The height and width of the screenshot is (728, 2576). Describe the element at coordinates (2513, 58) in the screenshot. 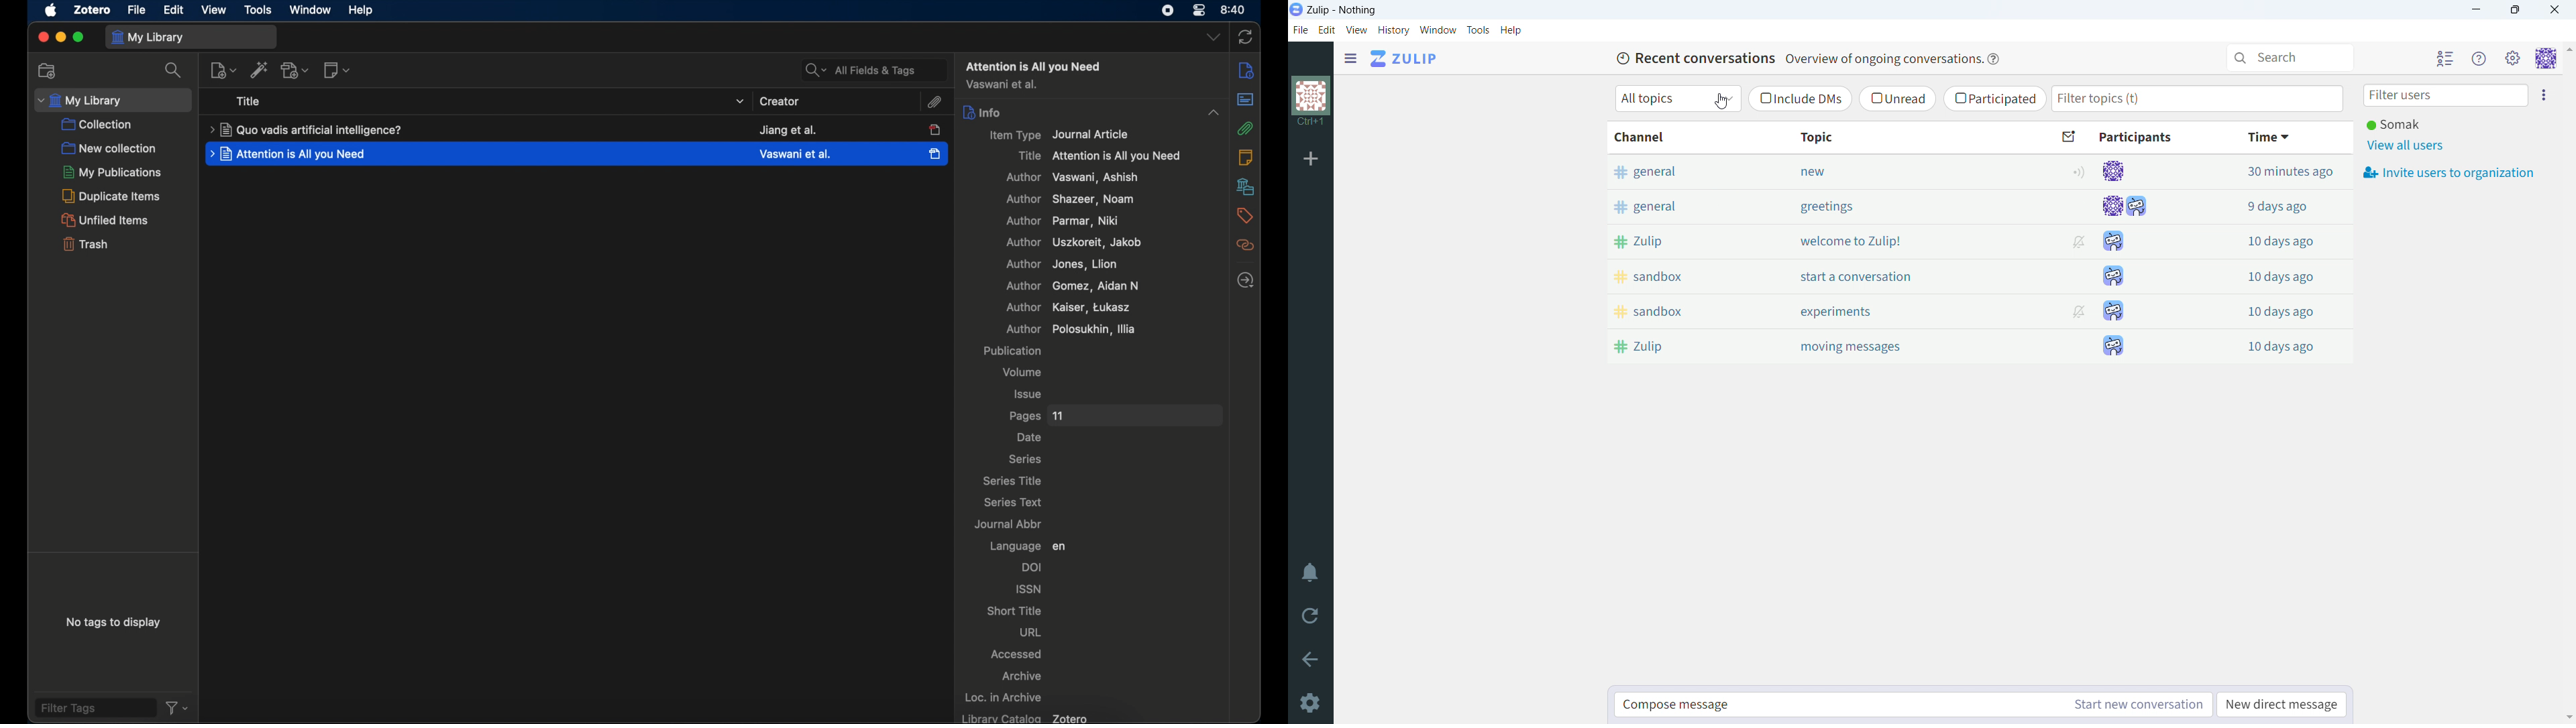

I see `main menu` at that location.